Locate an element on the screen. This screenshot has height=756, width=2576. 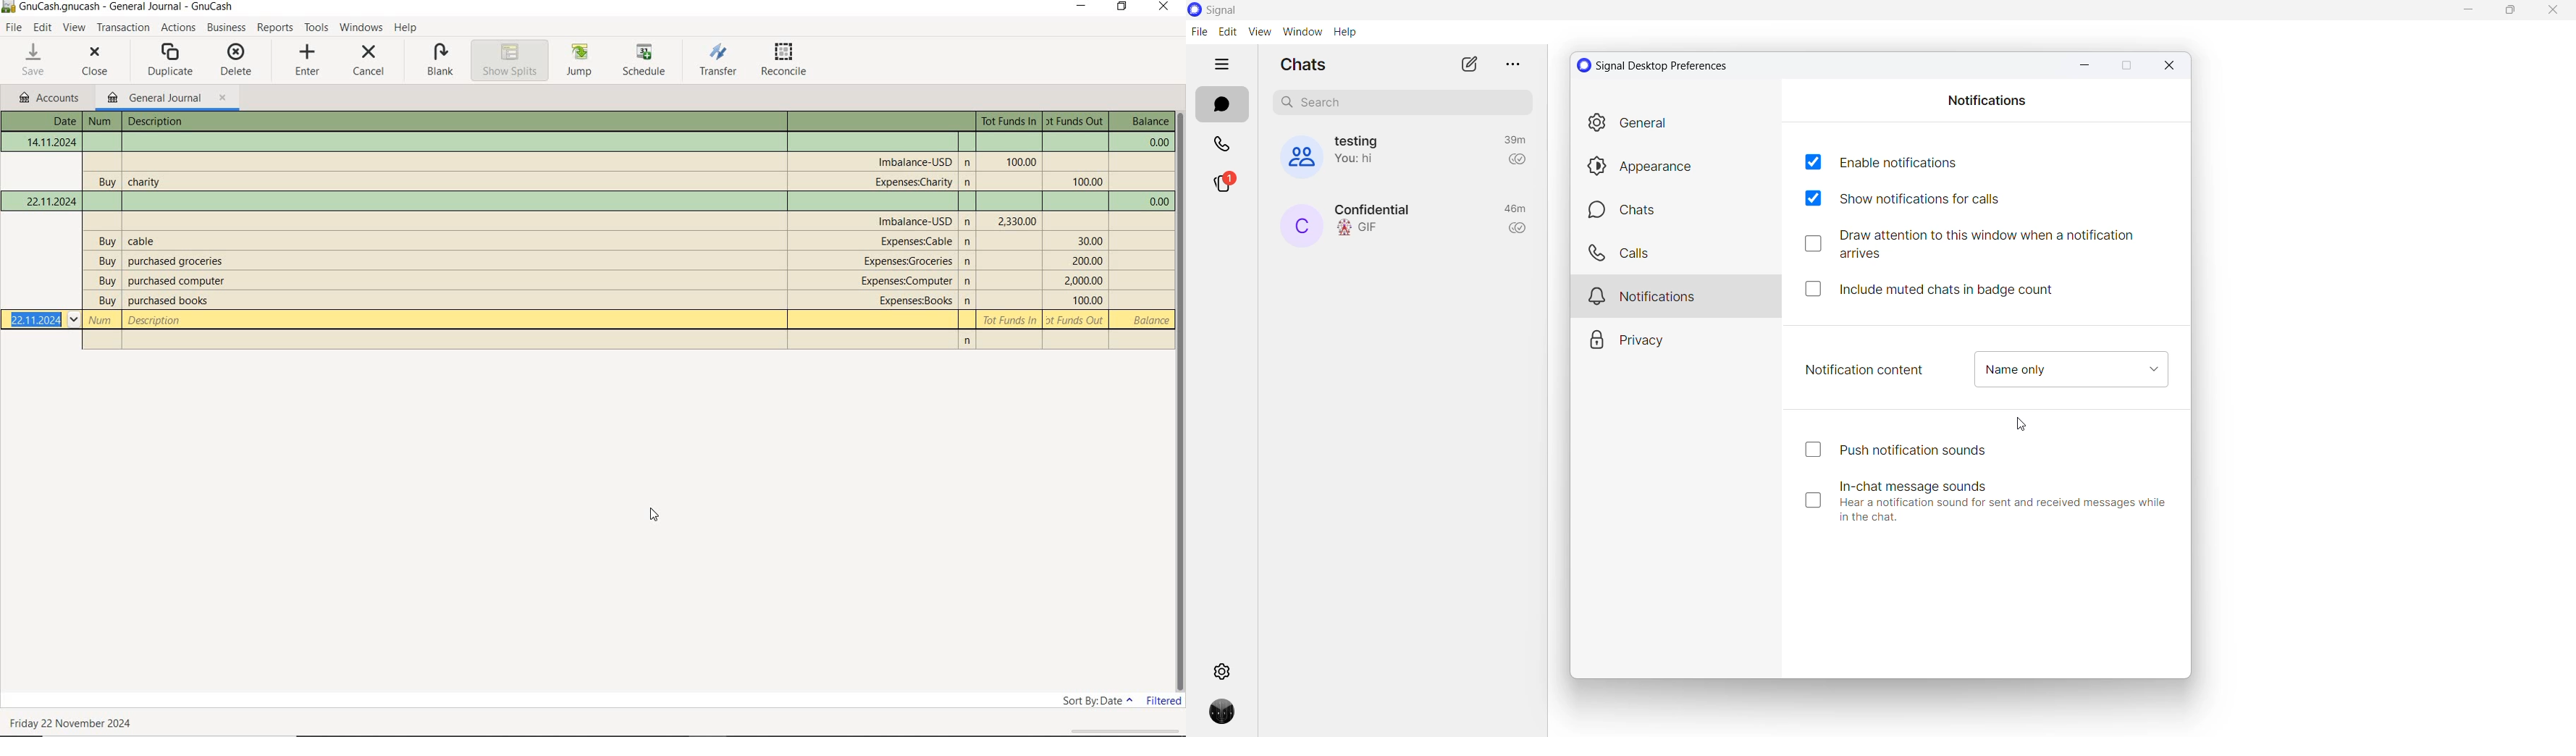
contact name is located at coordinates (1379, 209).